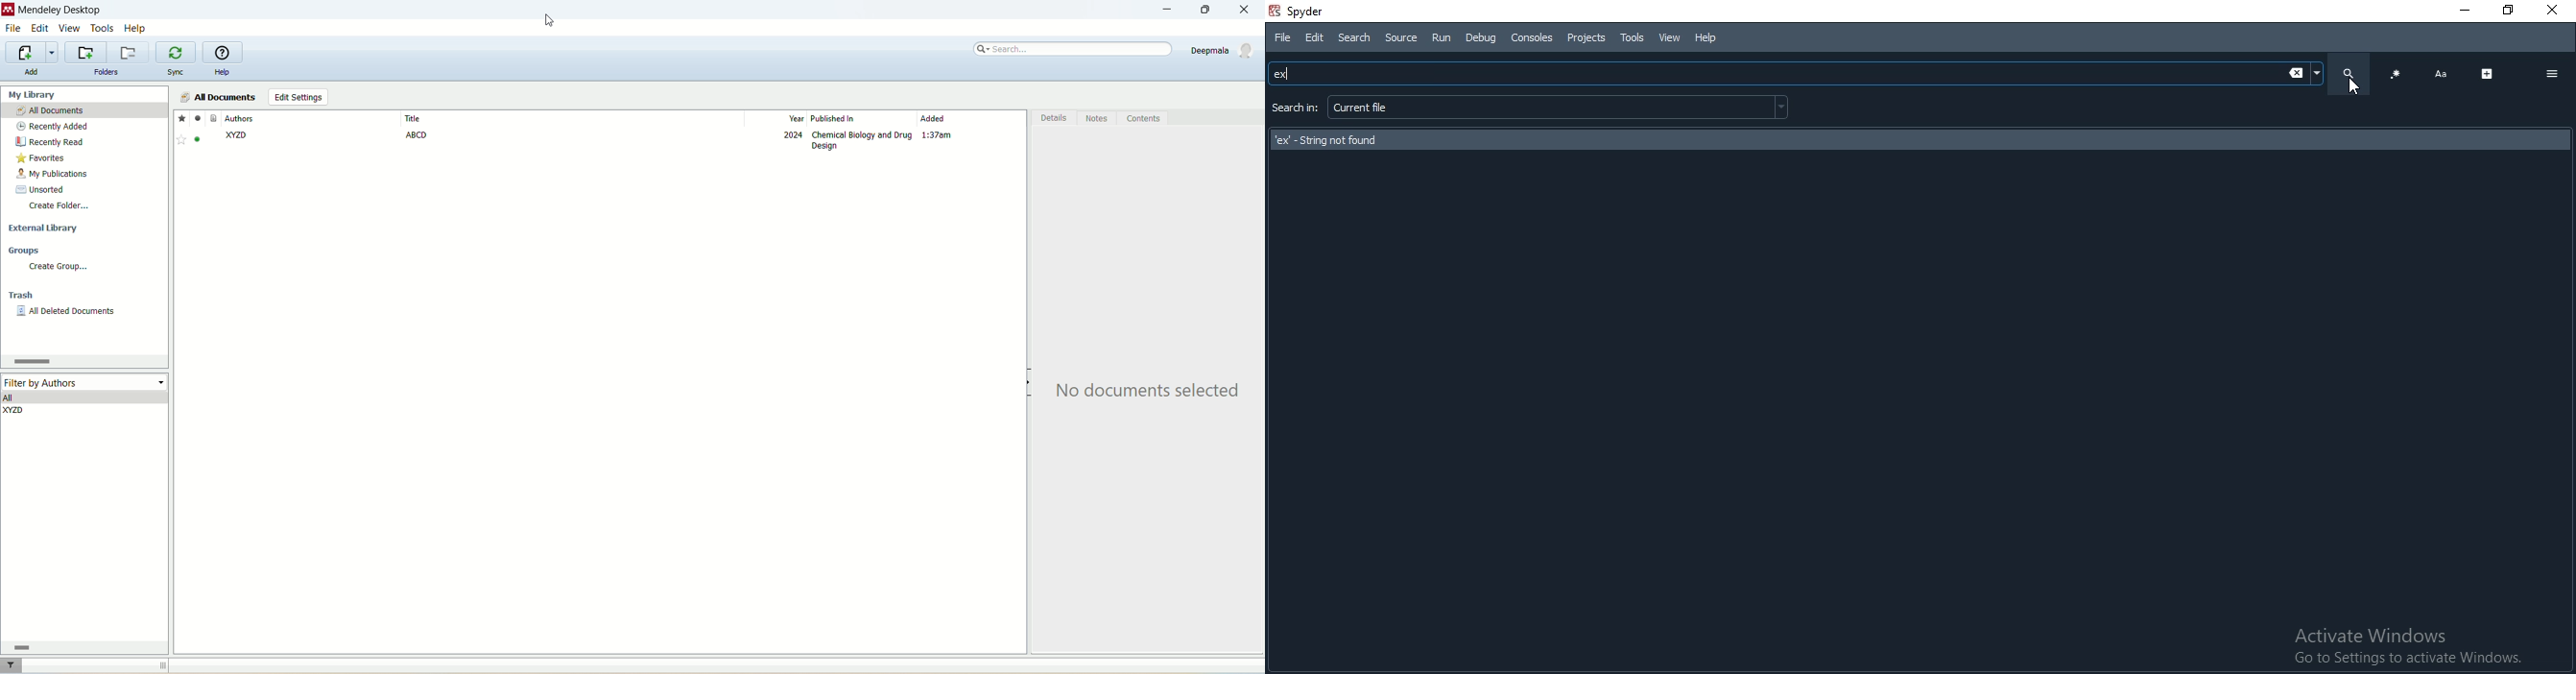 The width and height of the screenshot is (2576, 700). Describe the element at coordinates (862, 142) in the screenshot. I see `Chemical biology and drug design` at that location.